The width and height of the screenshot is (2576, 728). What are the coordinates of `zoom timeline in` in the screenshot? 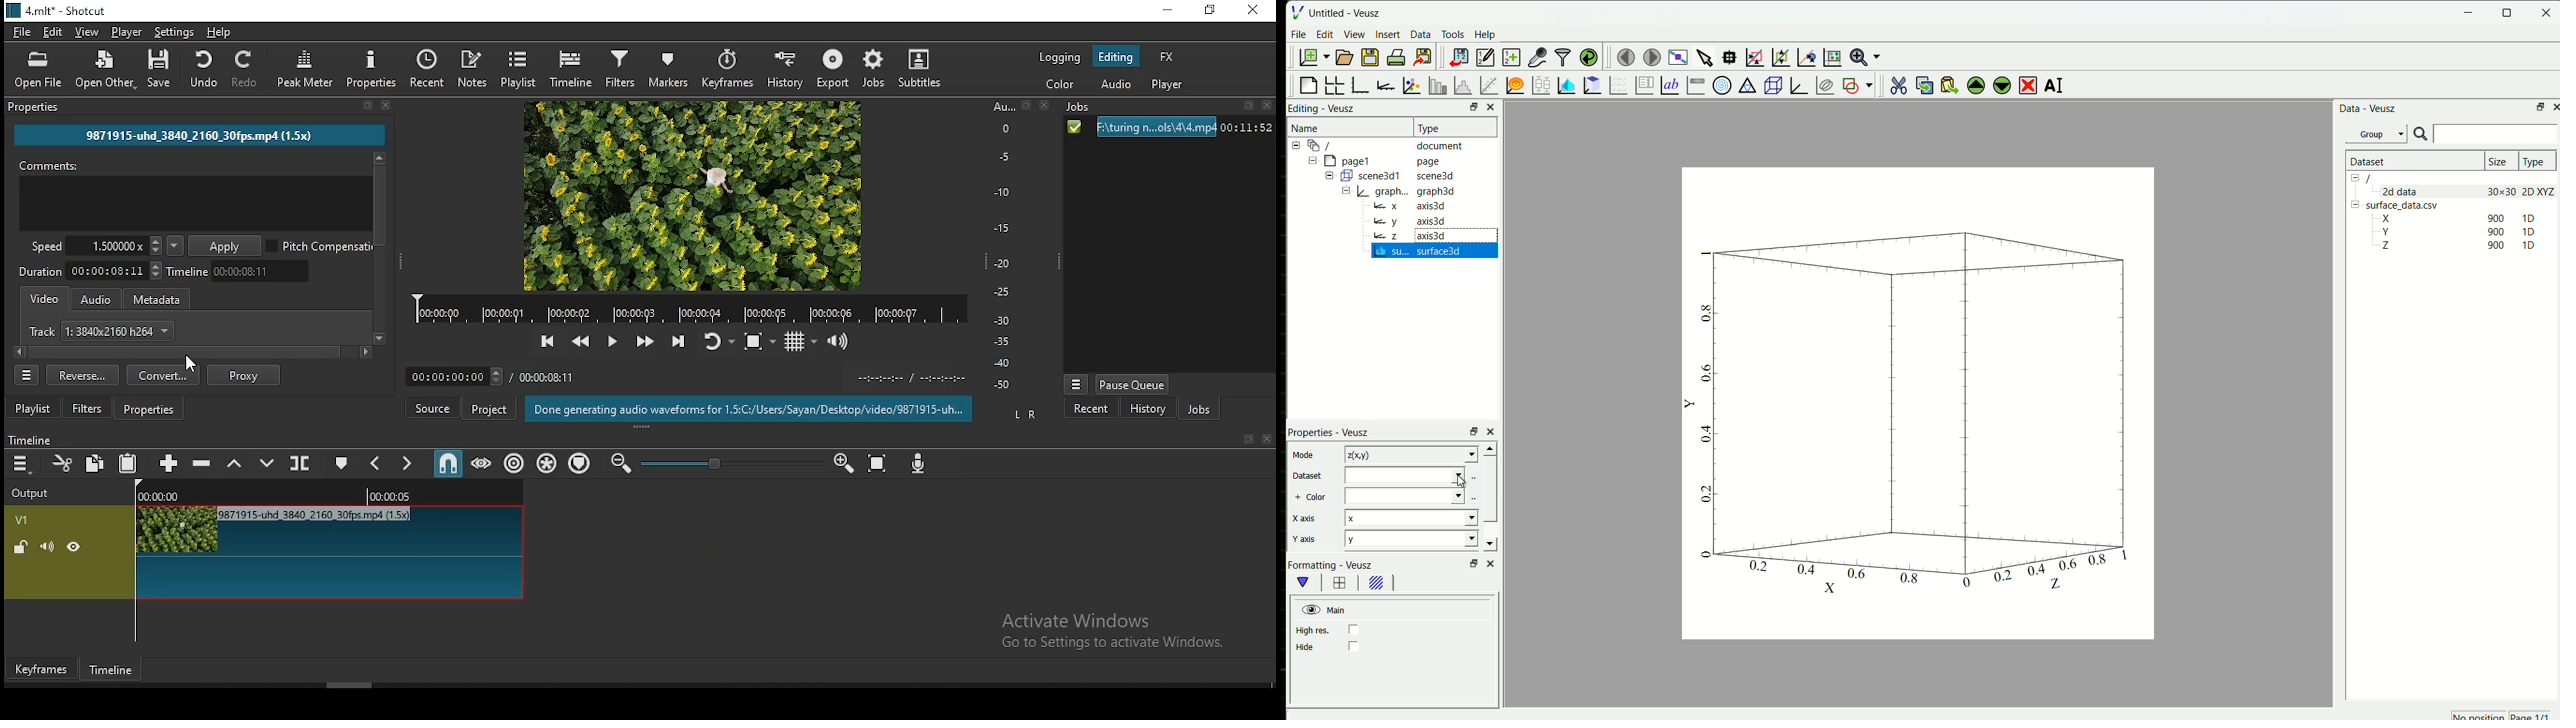 It's located at (843, 458).